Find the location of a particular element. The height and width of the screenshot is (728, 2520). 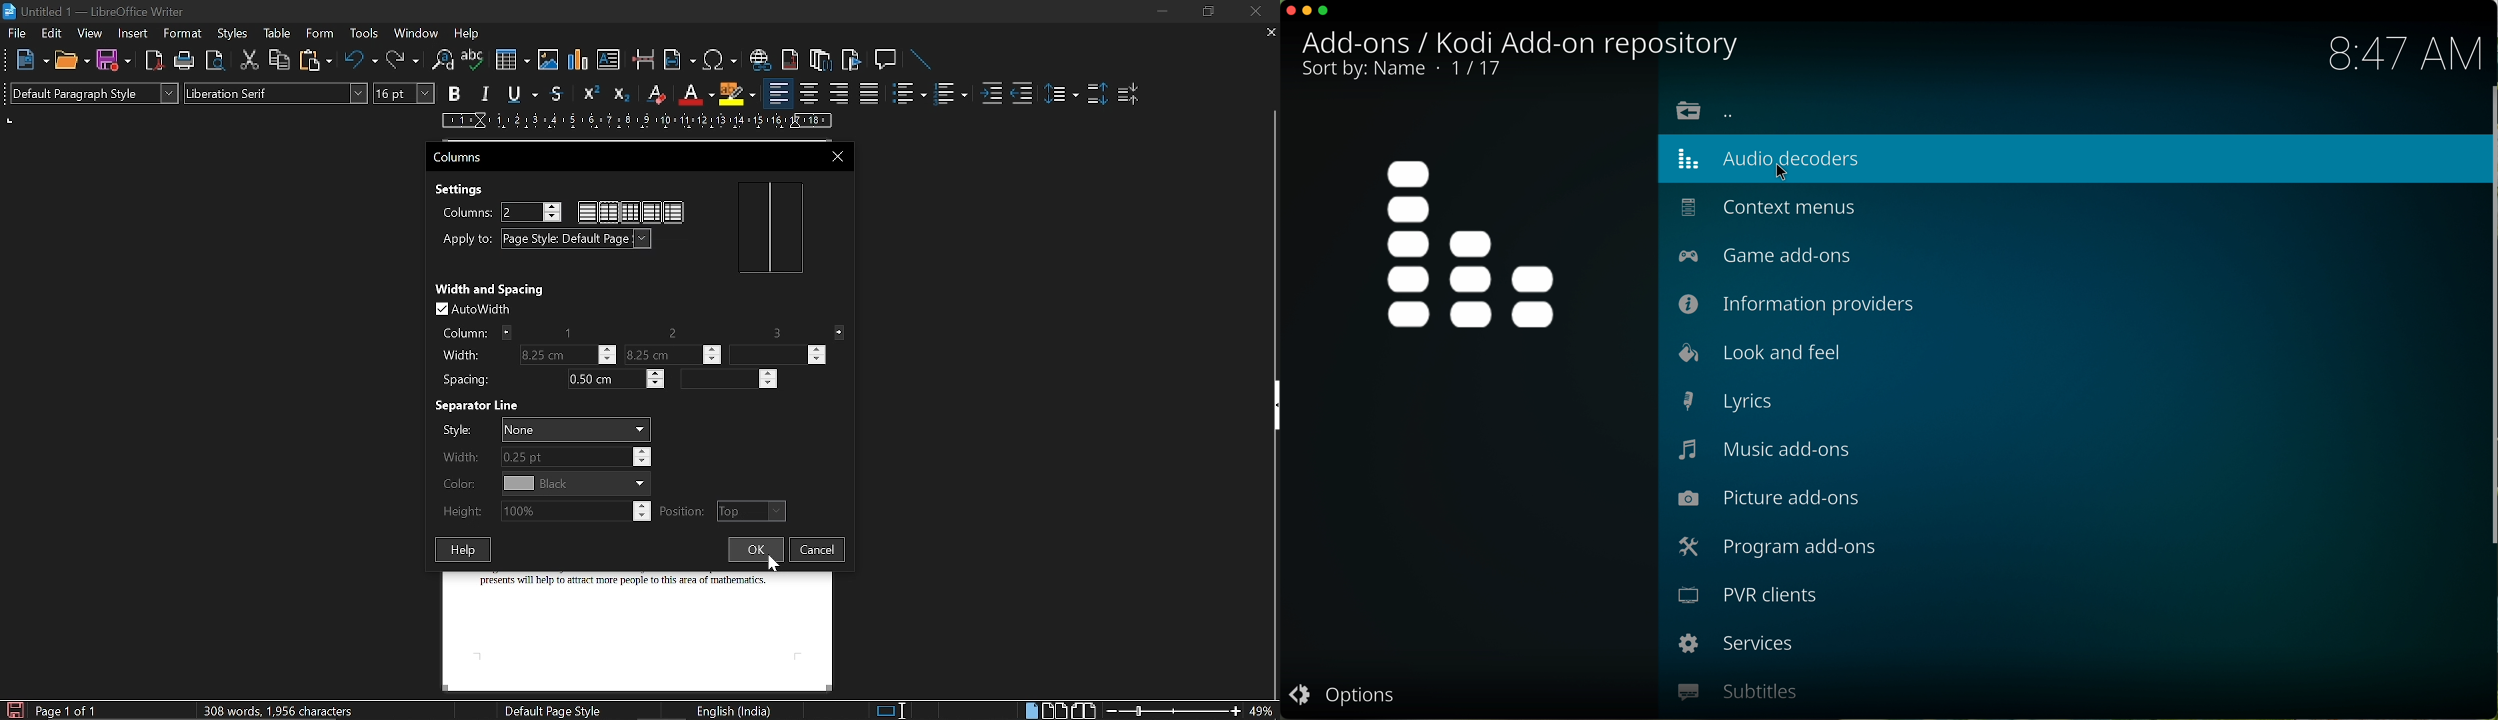

subtitles is located at coordinates (1738, 692).